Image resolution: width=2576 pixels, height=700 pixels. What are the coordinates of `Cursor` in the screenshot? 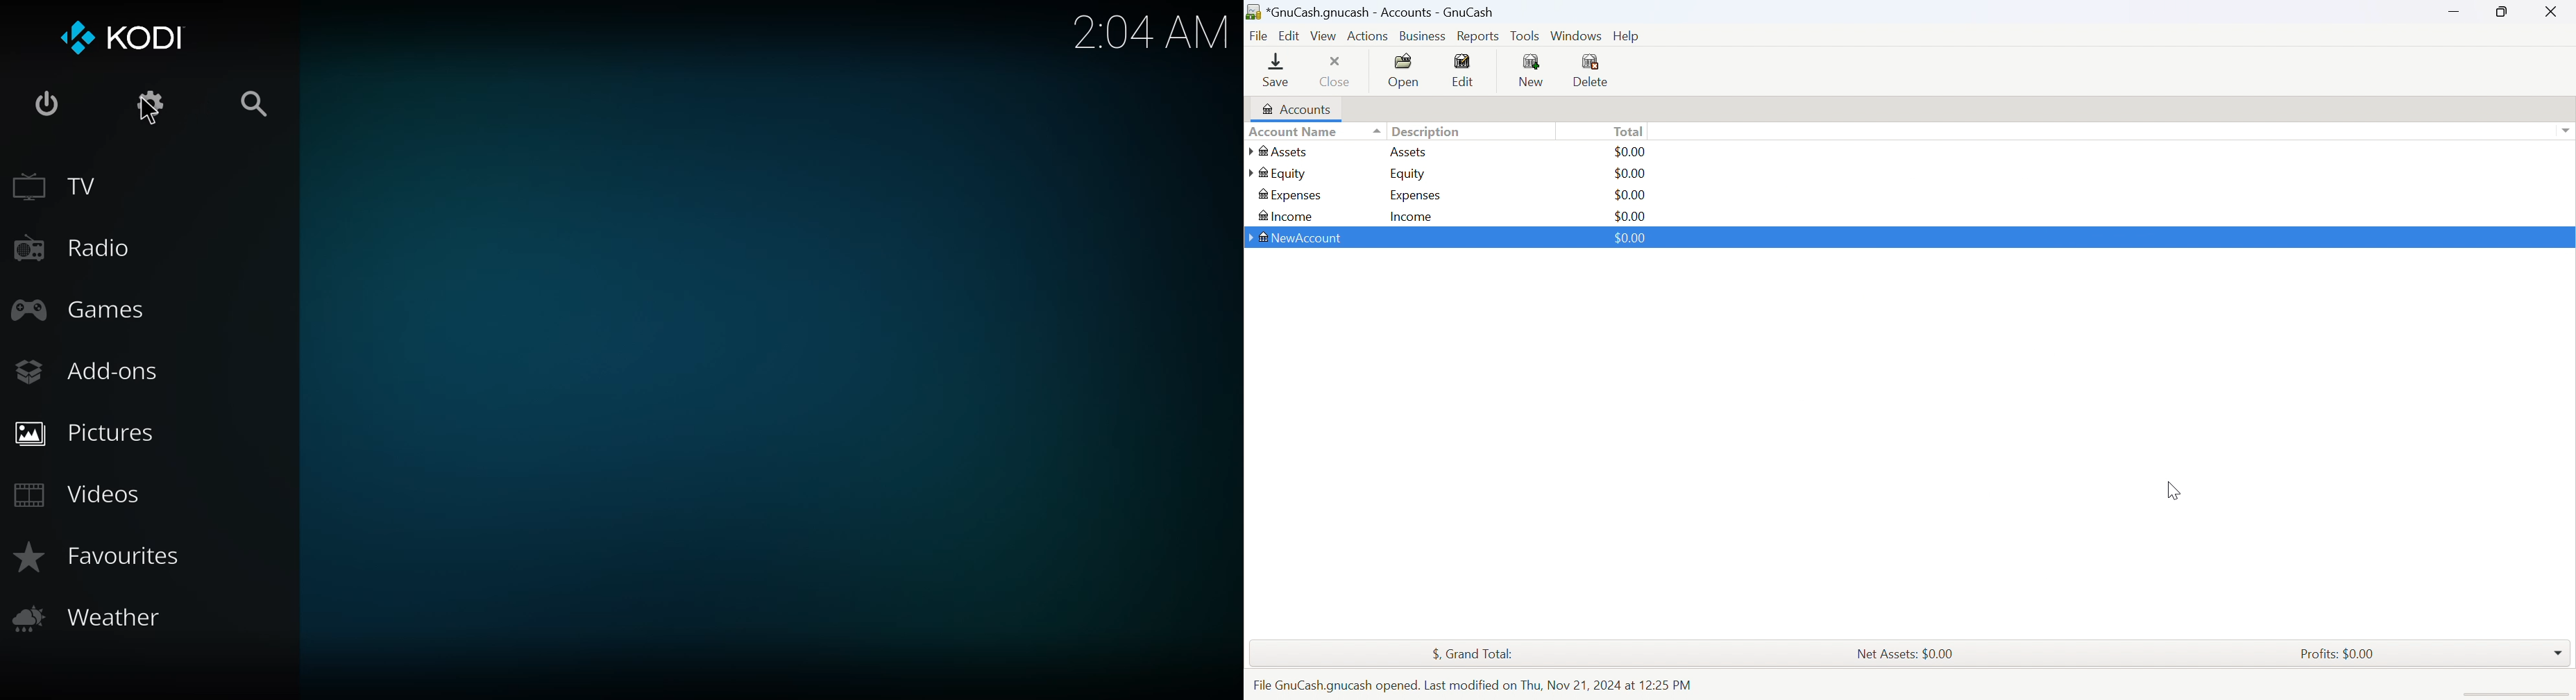 It's located at (2171, 492).